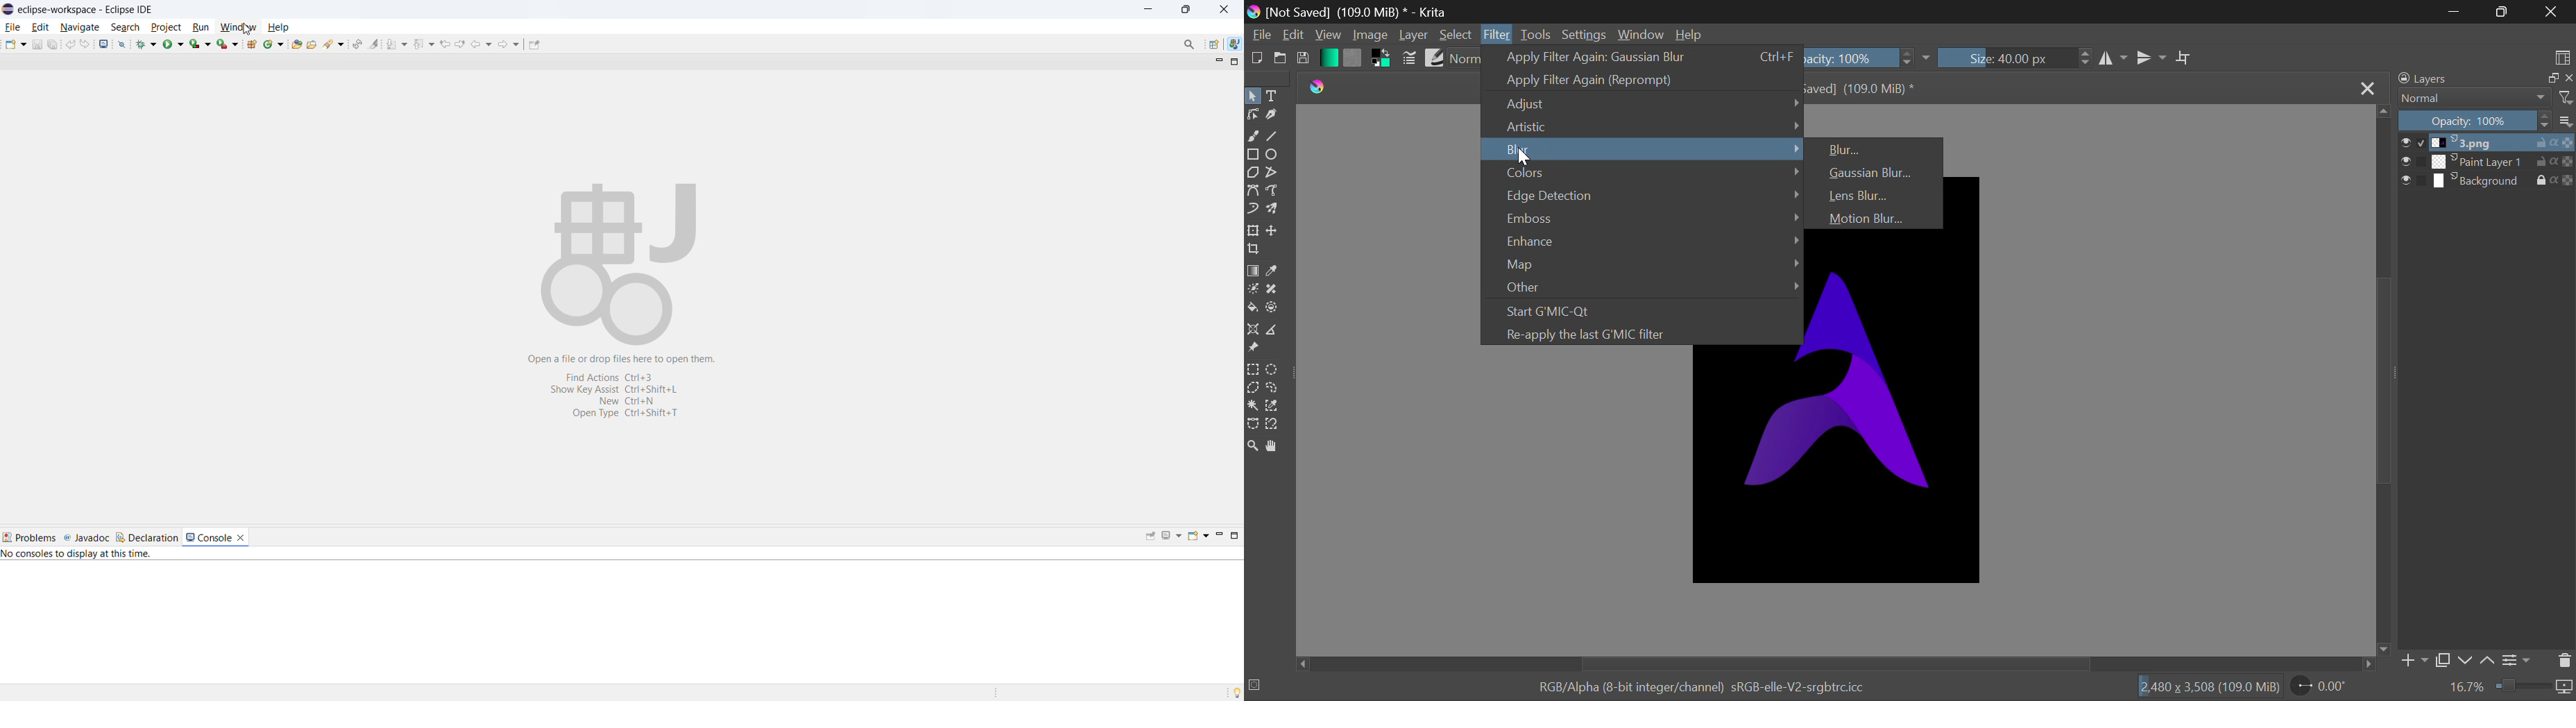 The width and height of the screenshot is (2576, 728). Describe the element at coordinates (1252, 423) in the screenshot. I see `Bezier Curve Selection Tool` at that location.